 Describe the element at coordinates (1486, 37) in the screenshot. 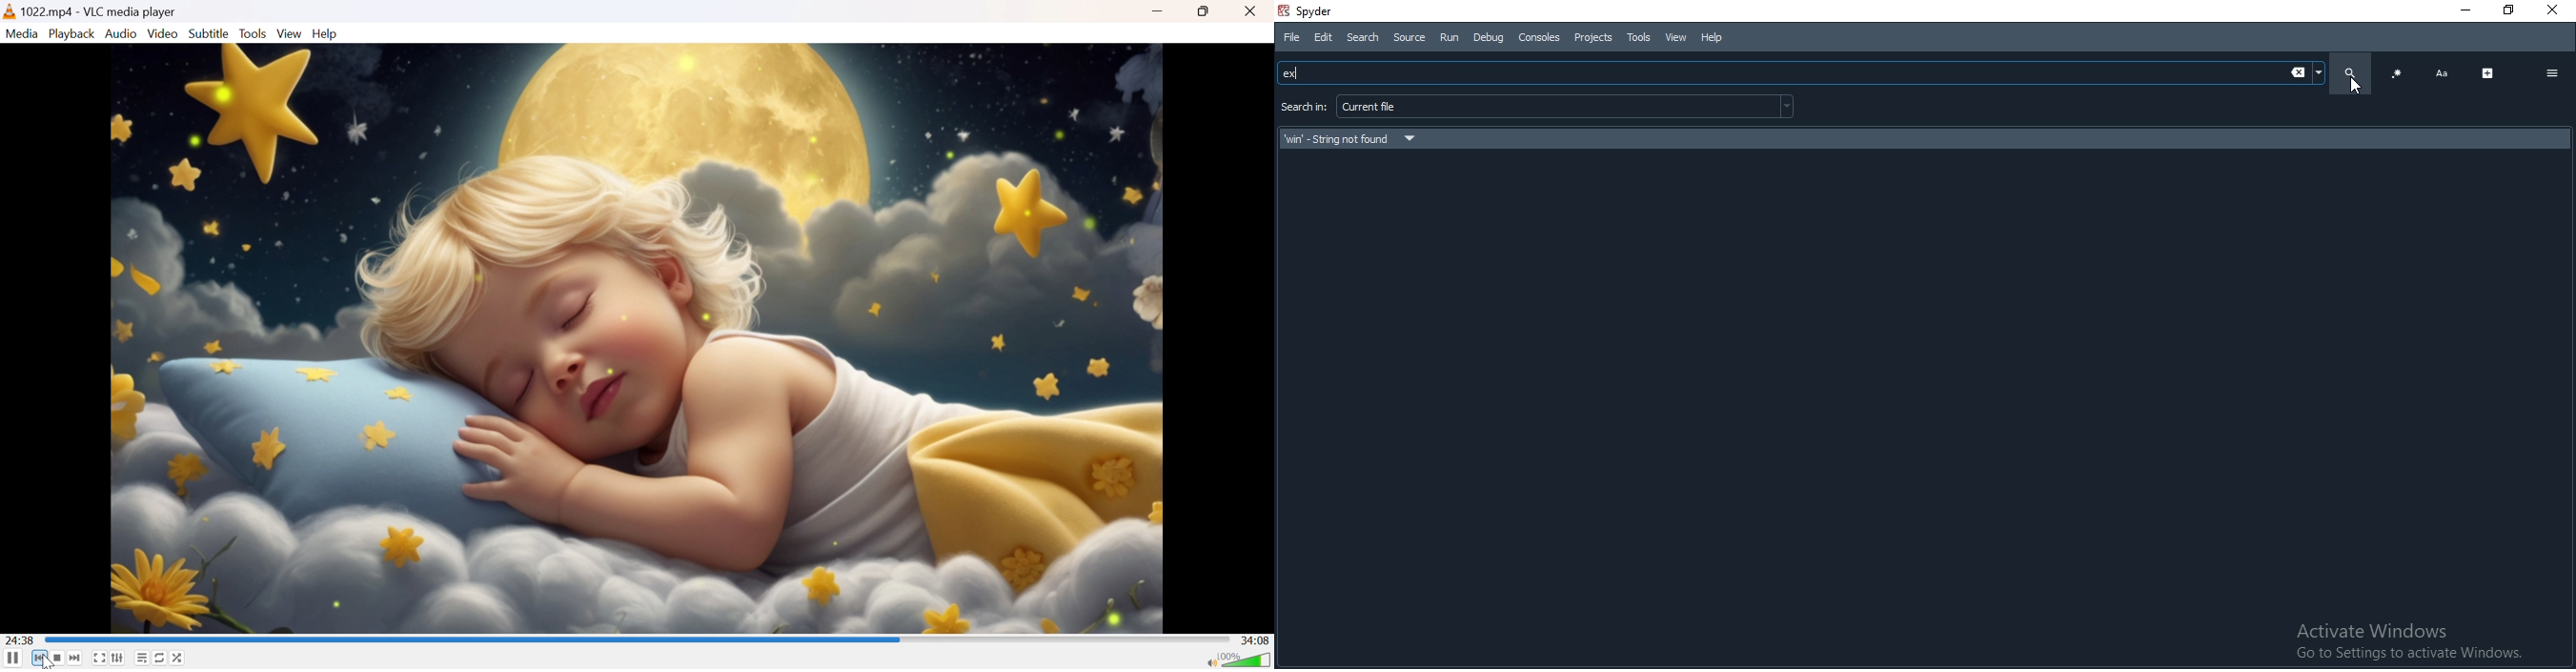

I see `Debug` at that location.